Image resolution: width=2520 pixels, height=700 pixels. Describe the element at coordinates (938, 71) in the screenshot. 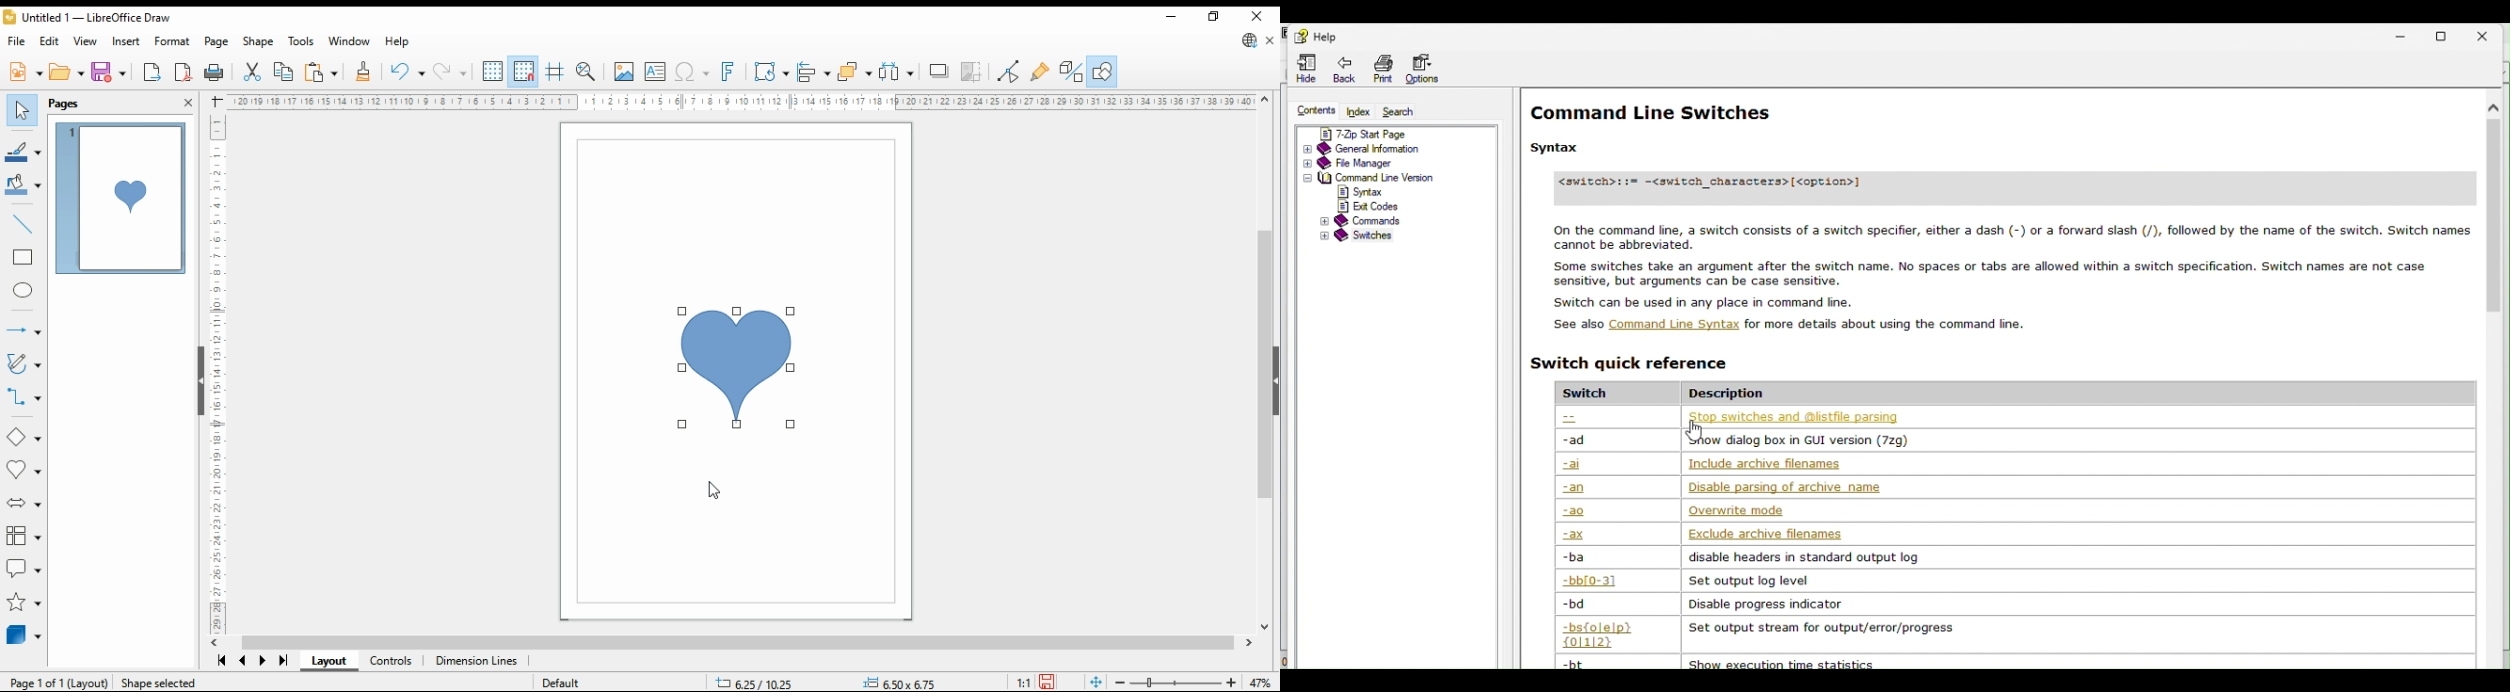

I see `shadow` at that location.